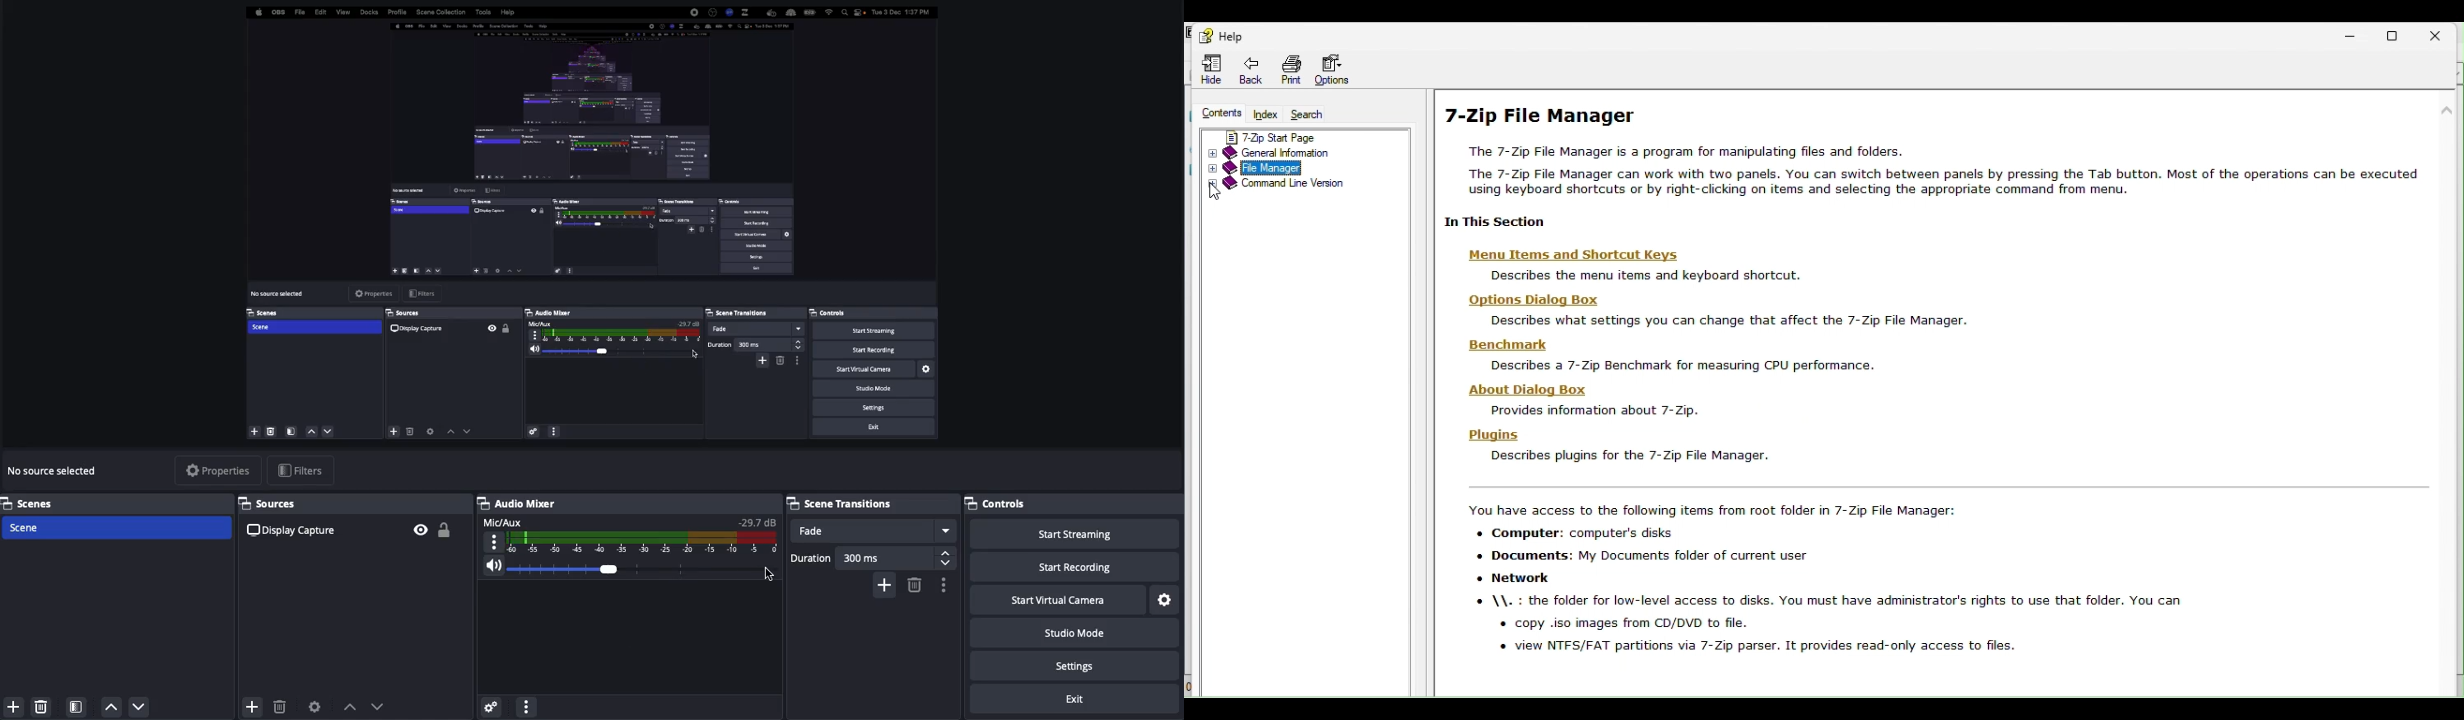 This screenshot has width=2464, height=728. What do you see at coordinates (1620, 456) in the screenshot?
I see `Describes plugins for the 7-Zip File Manager.` at bounding box center [1620, 456].